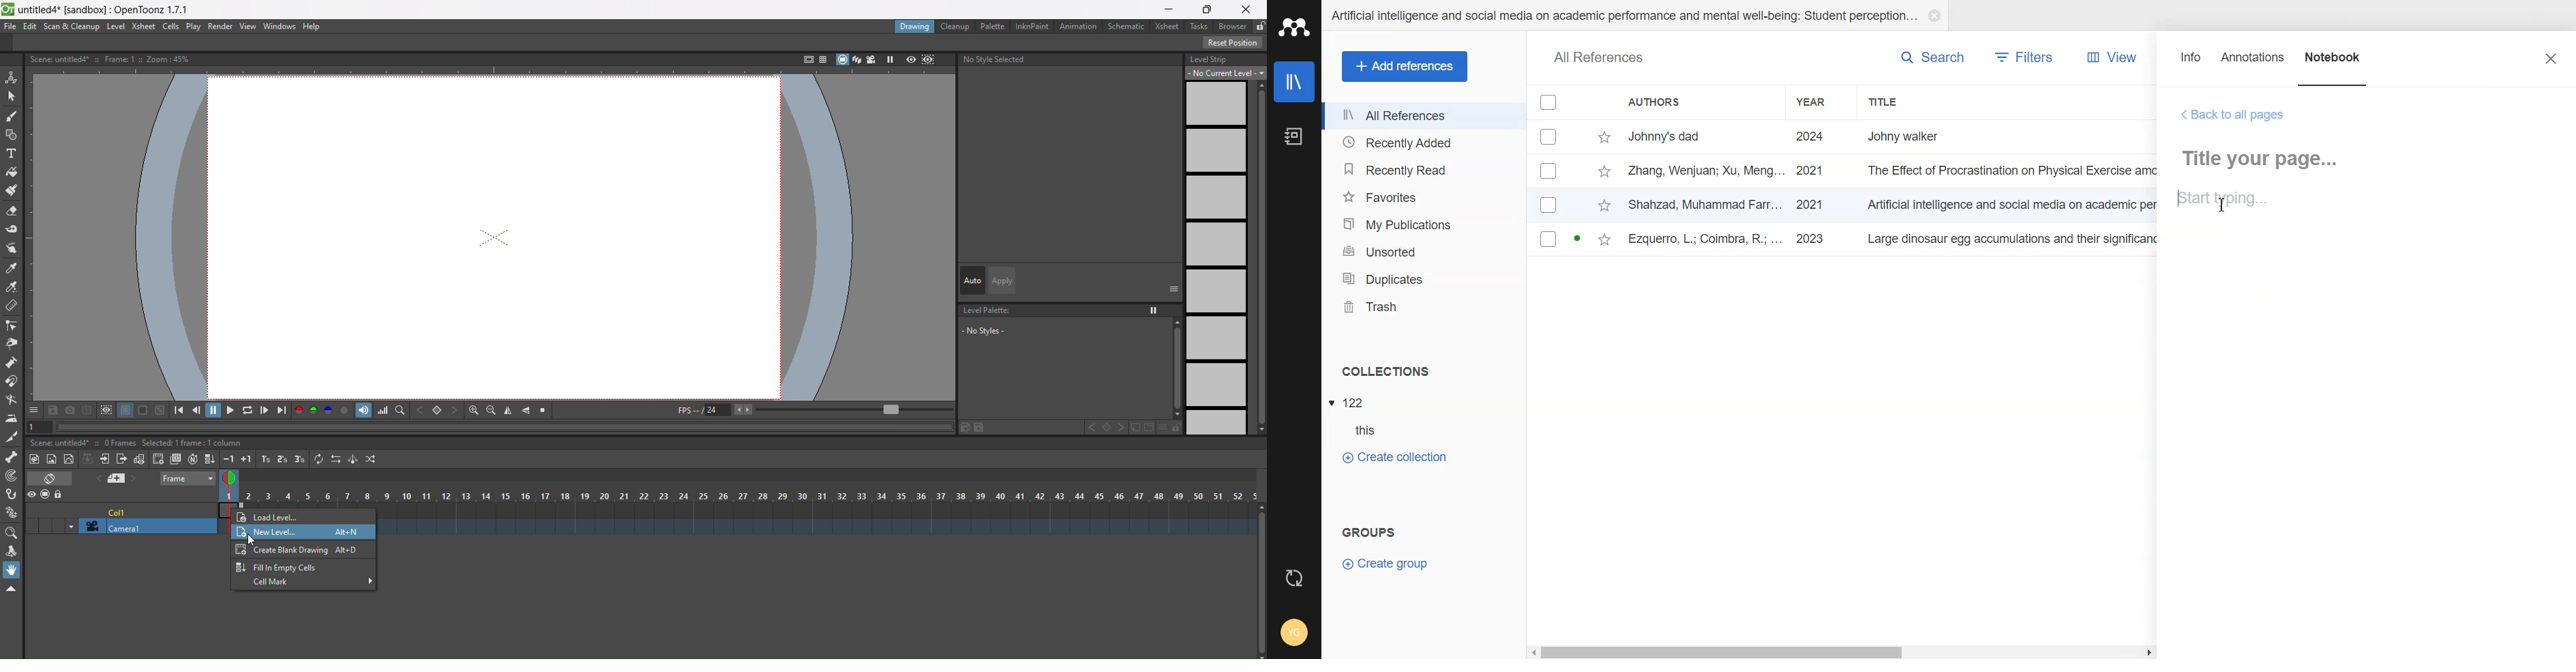 Image resolution: width=2576 pixels, height=672 pixels. What do you see at coordinates (8, 10) in the screenshot?
I see `logo` at bounding box center [8, 10].